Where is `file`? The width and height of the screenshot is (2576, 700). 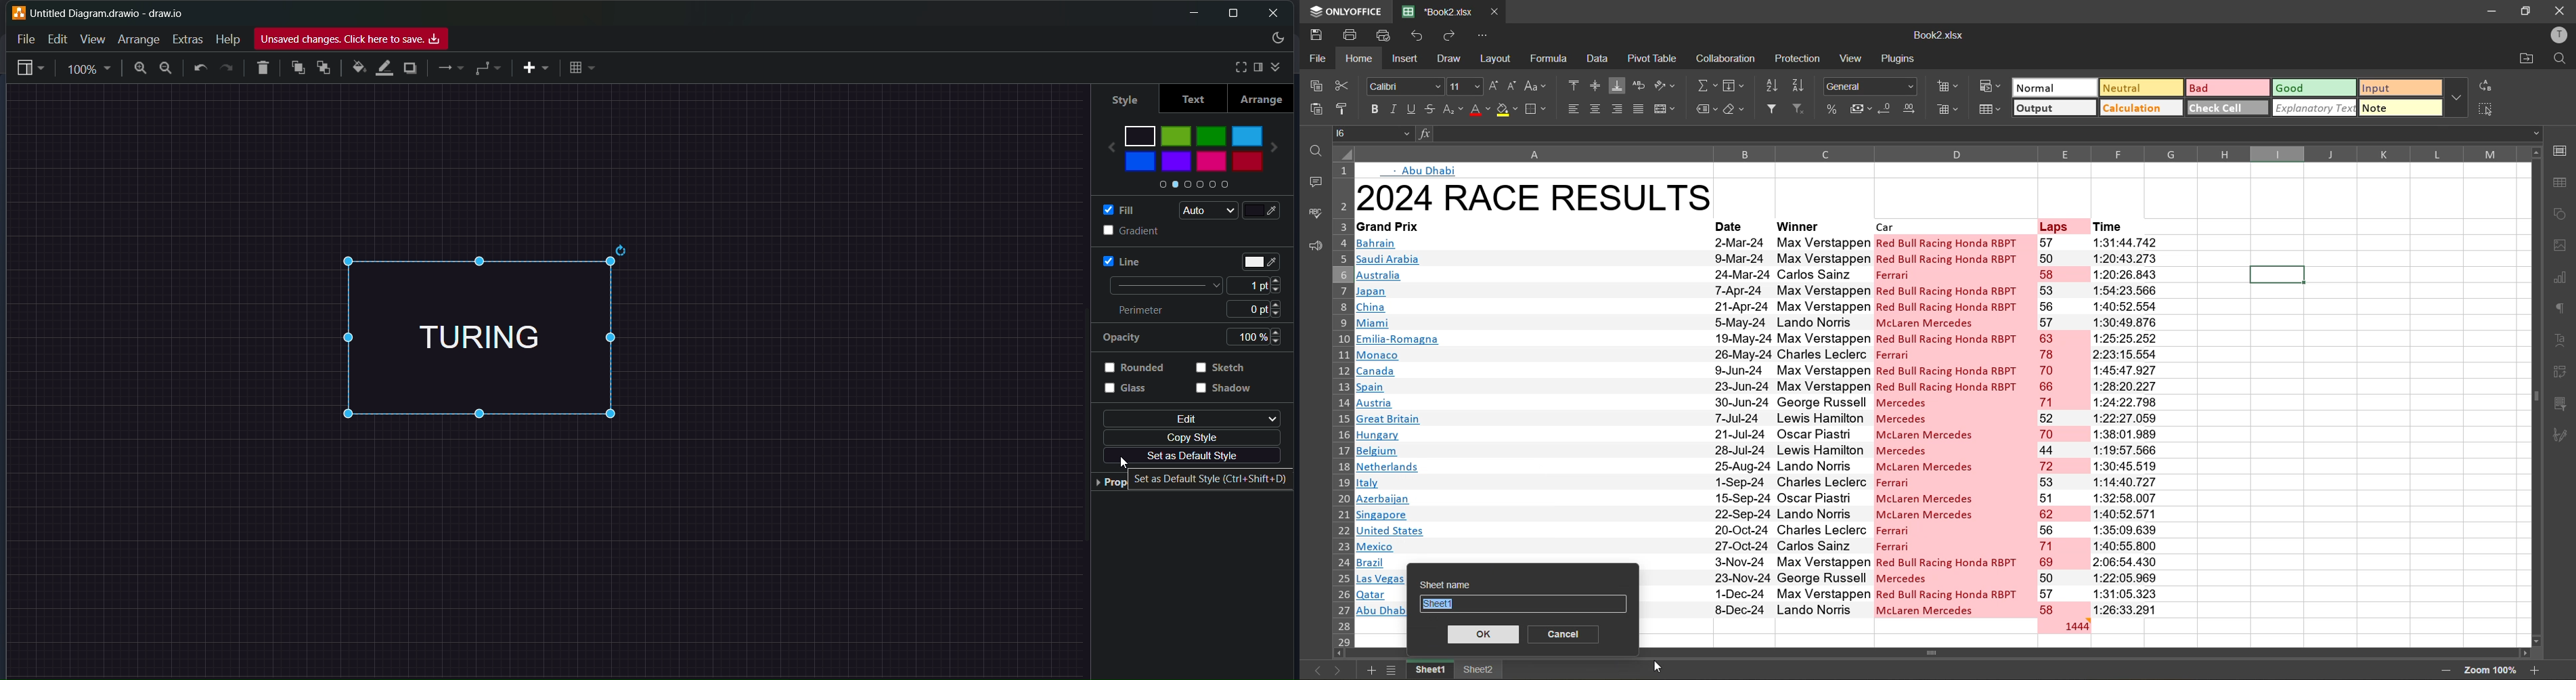
file is located at coordinates (1316, 57).